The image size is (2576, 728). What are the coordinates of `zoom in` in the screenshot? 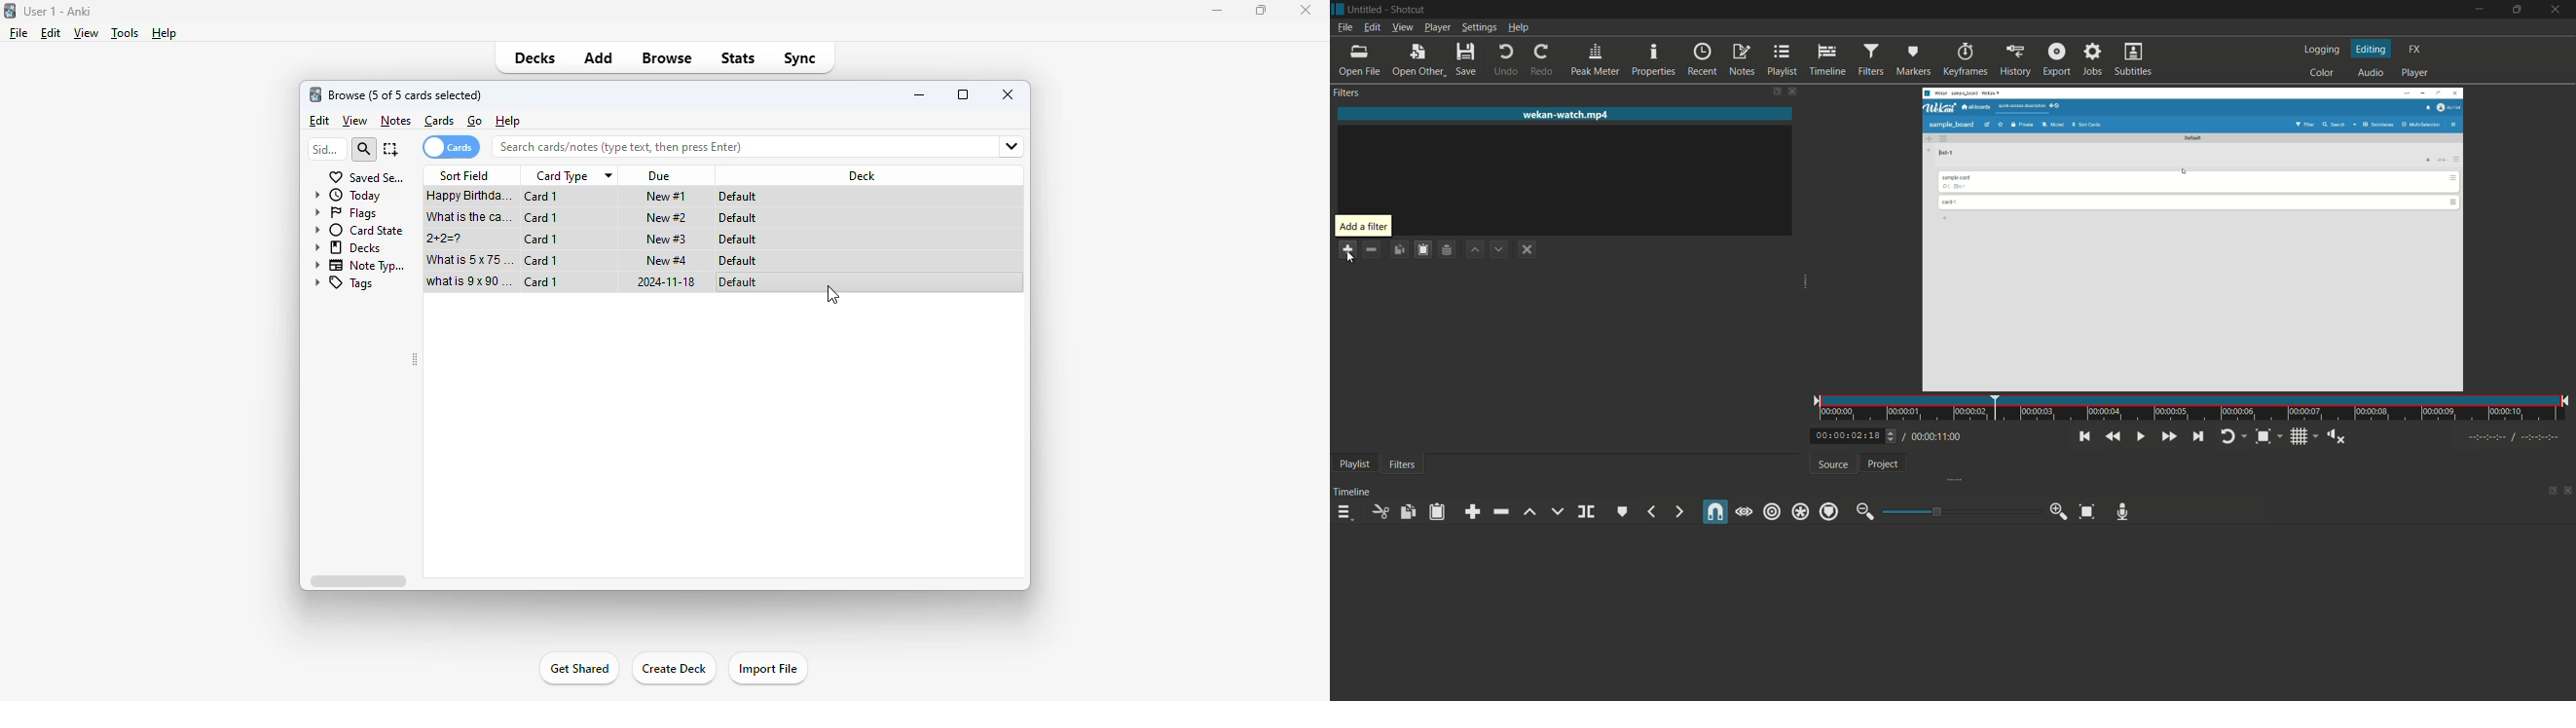 It's located at (2059, 511).